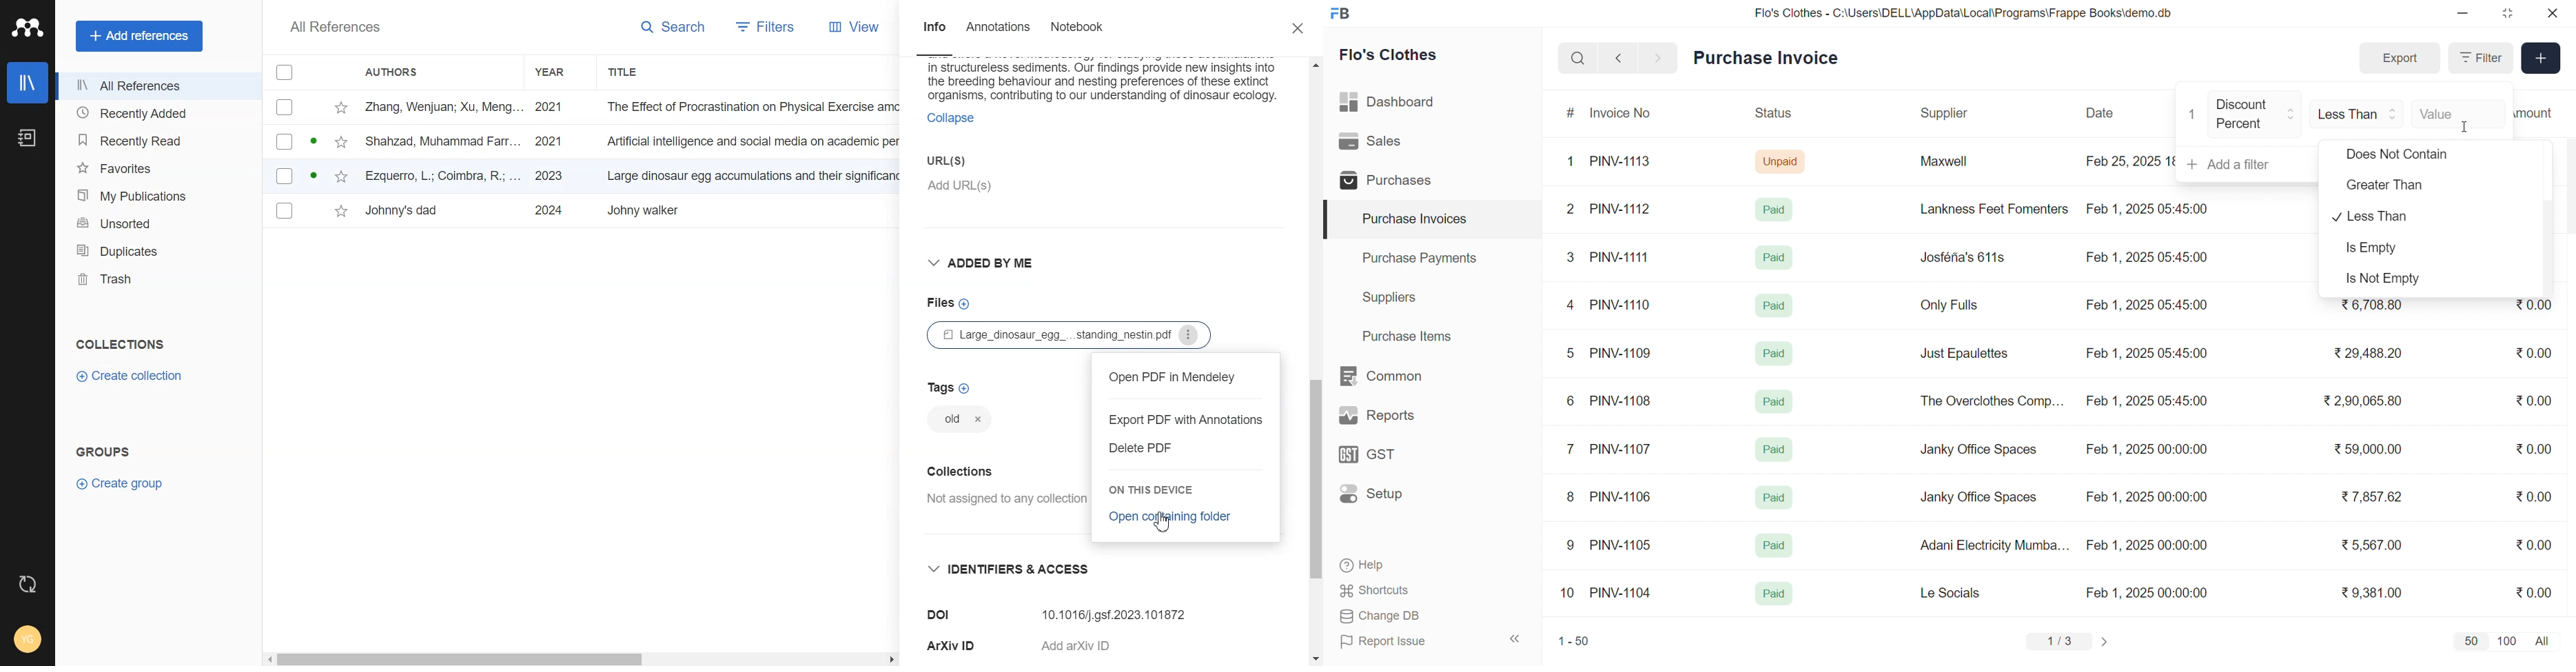 The height and width of the screenshot is (672, 2576). Describe the element at coordinates (1955, 308) in the screenshot. I see `Only Fulls` at that location.